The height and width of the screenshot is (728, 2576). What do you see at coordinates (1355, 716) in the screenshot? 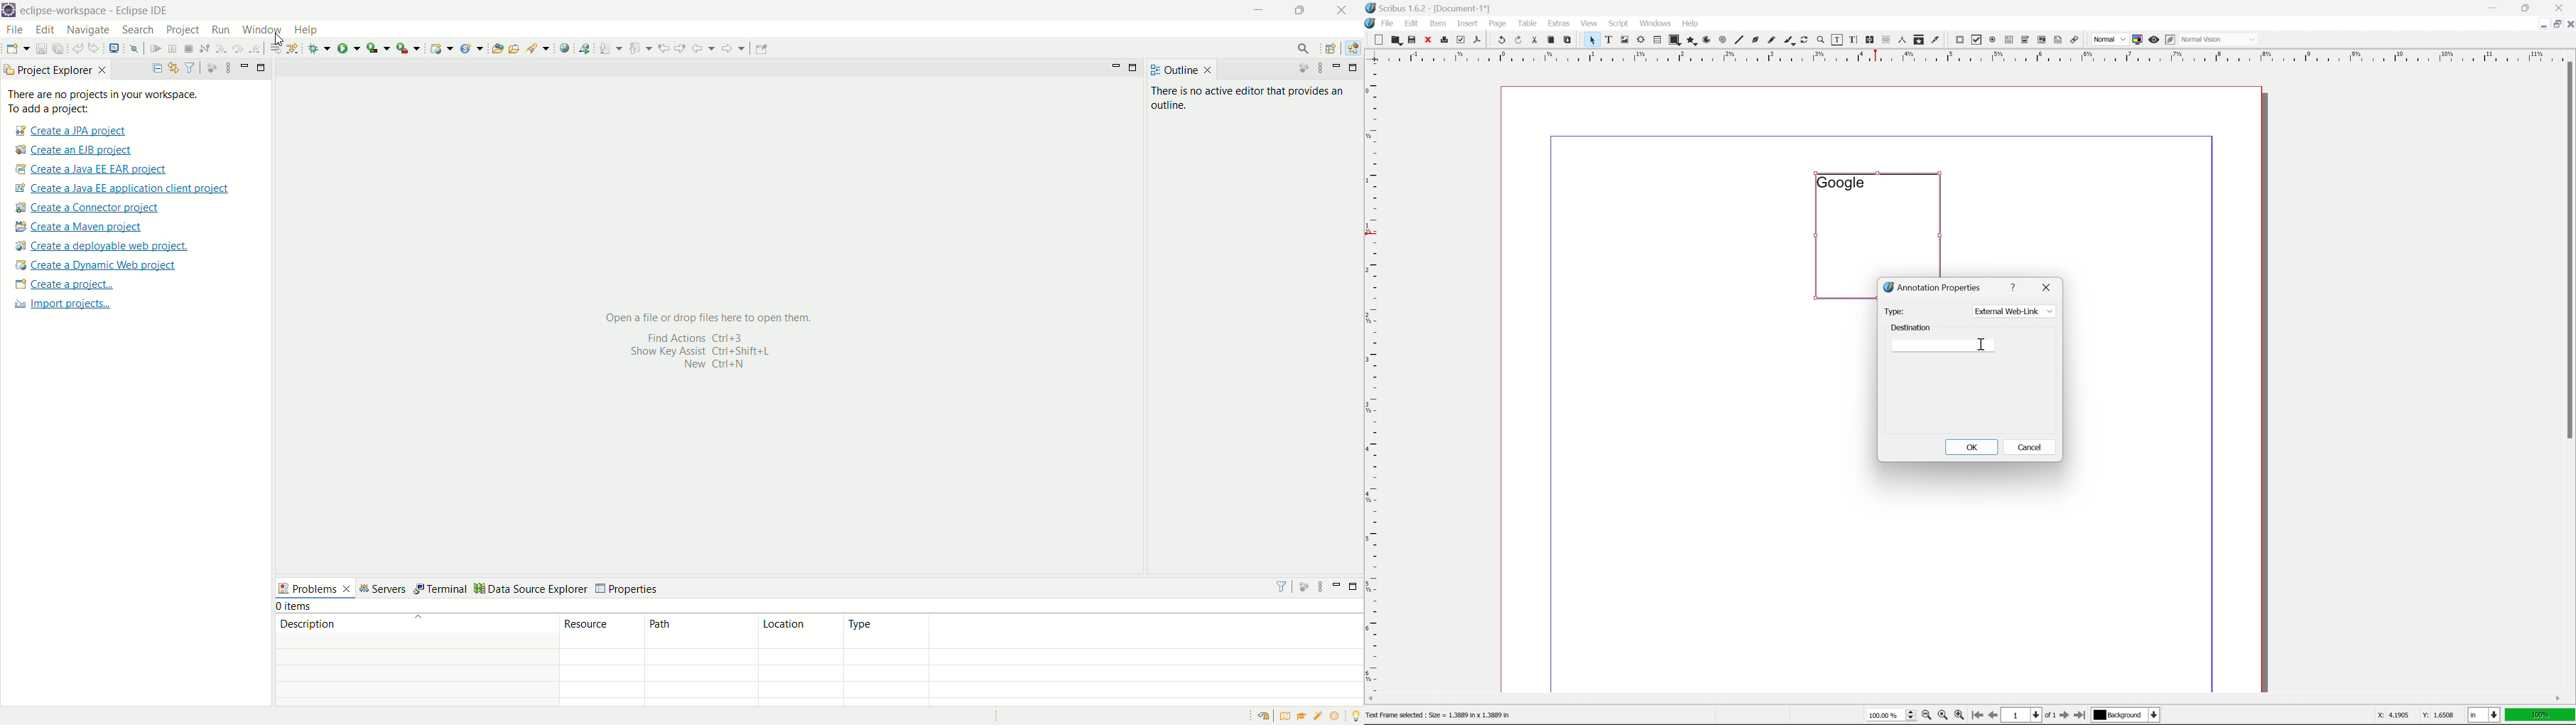
I see `tip of the day` at bounding box center [1355, 716].